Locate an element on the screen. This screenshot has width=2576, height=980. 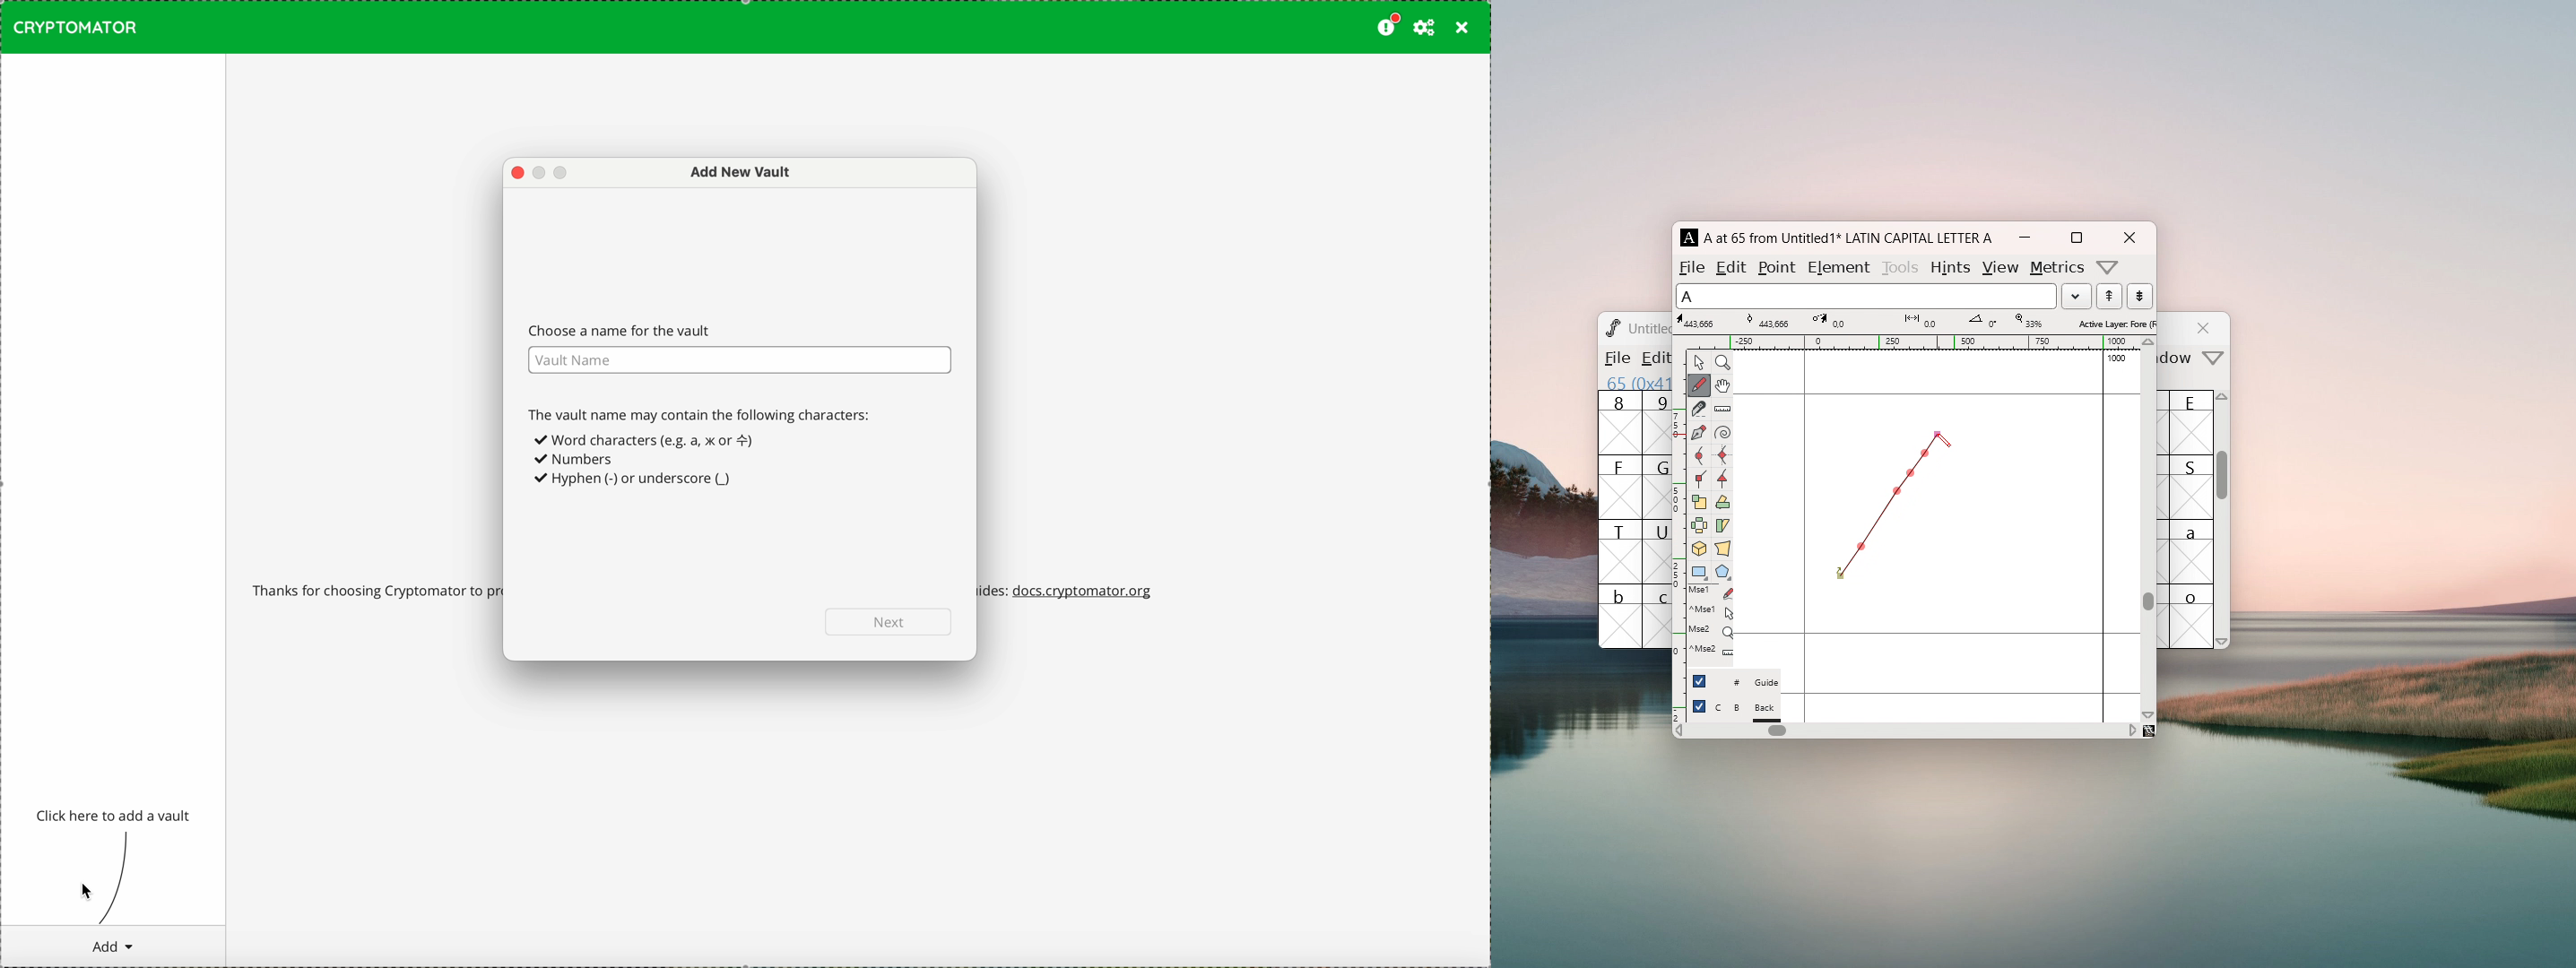
^Mse2 is located at coordinates (1711, 650).